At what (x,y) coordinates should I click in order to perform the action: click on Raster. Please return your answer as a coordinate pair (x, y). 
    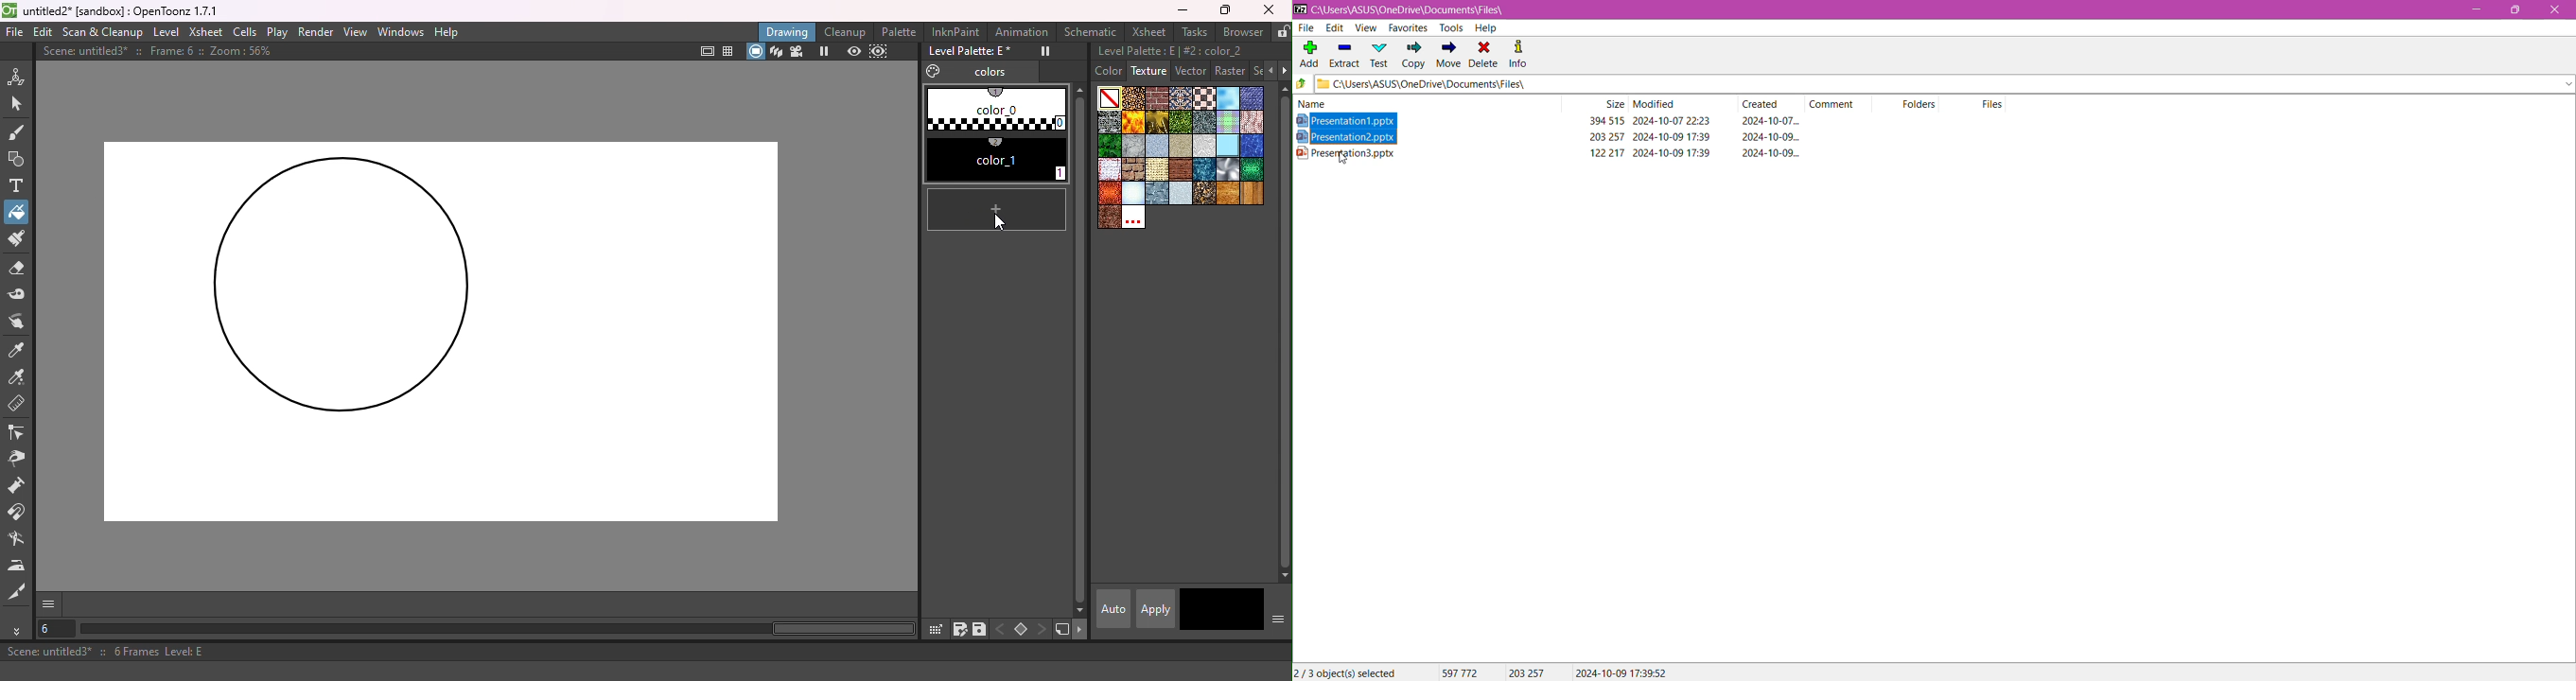
    Looking at the image, I should click on (1231, 71).